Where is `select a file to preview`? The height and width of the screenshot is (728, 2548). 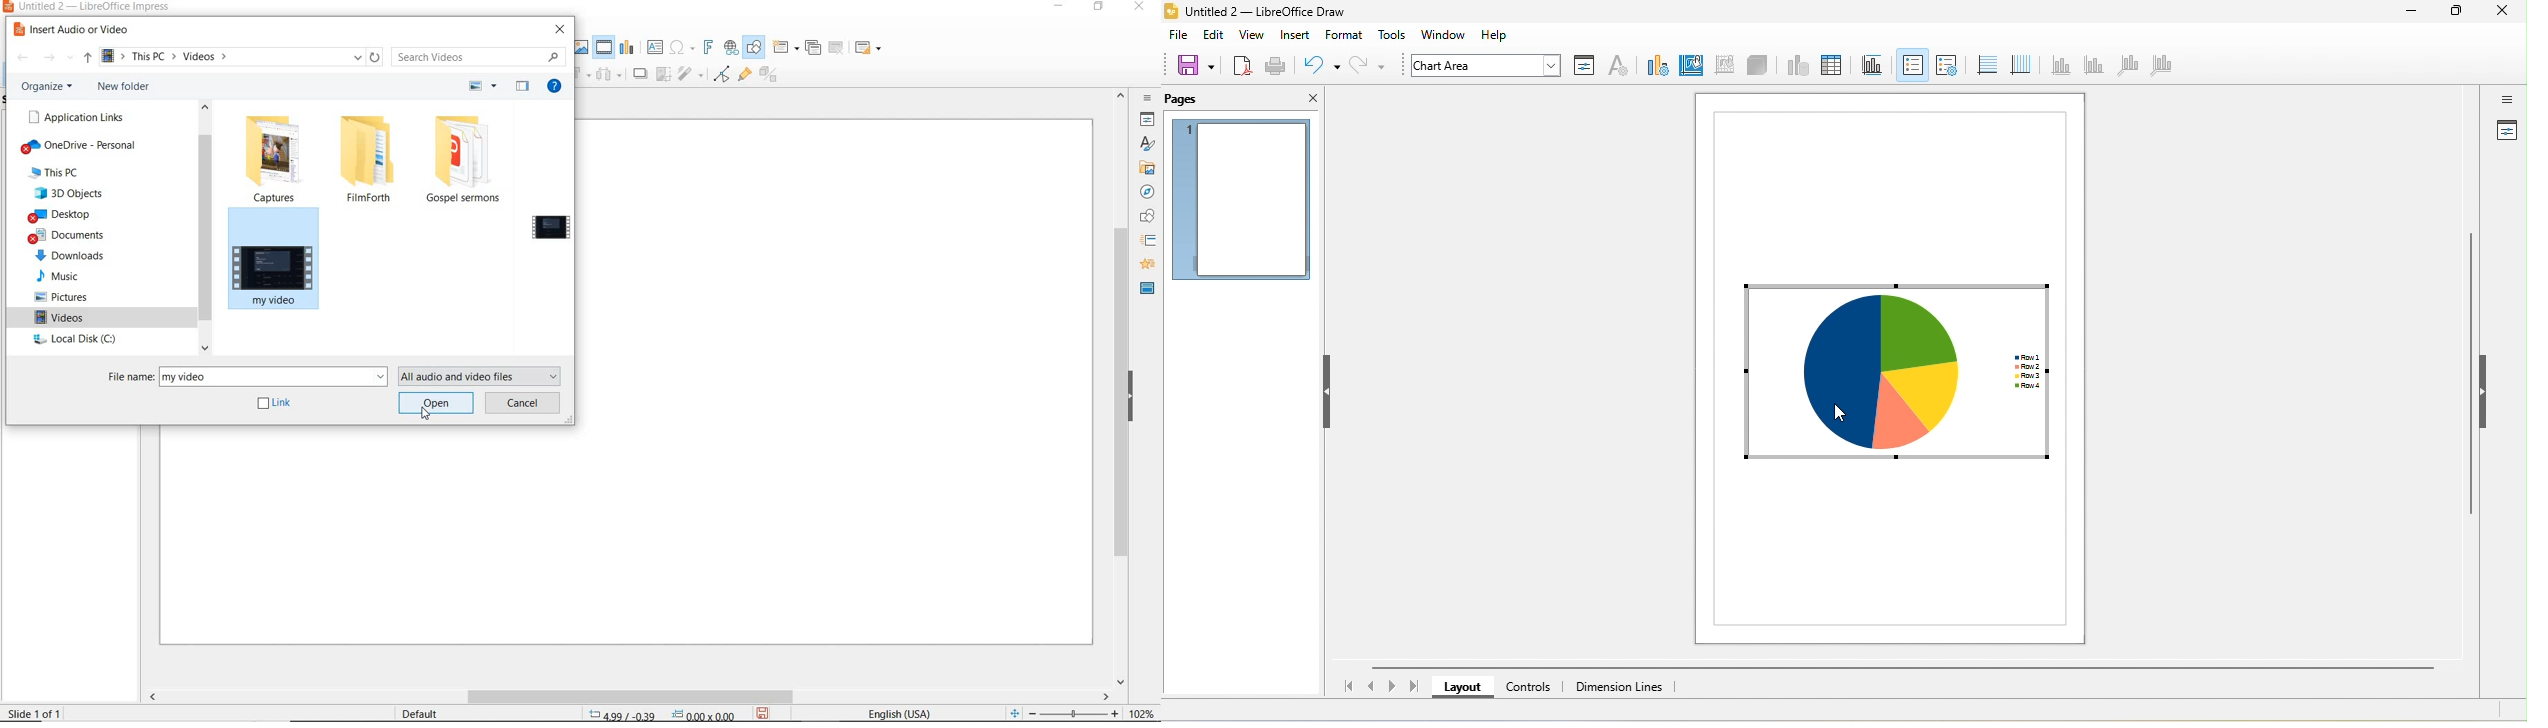 select a file to preview is located at coordinates (544, 230).